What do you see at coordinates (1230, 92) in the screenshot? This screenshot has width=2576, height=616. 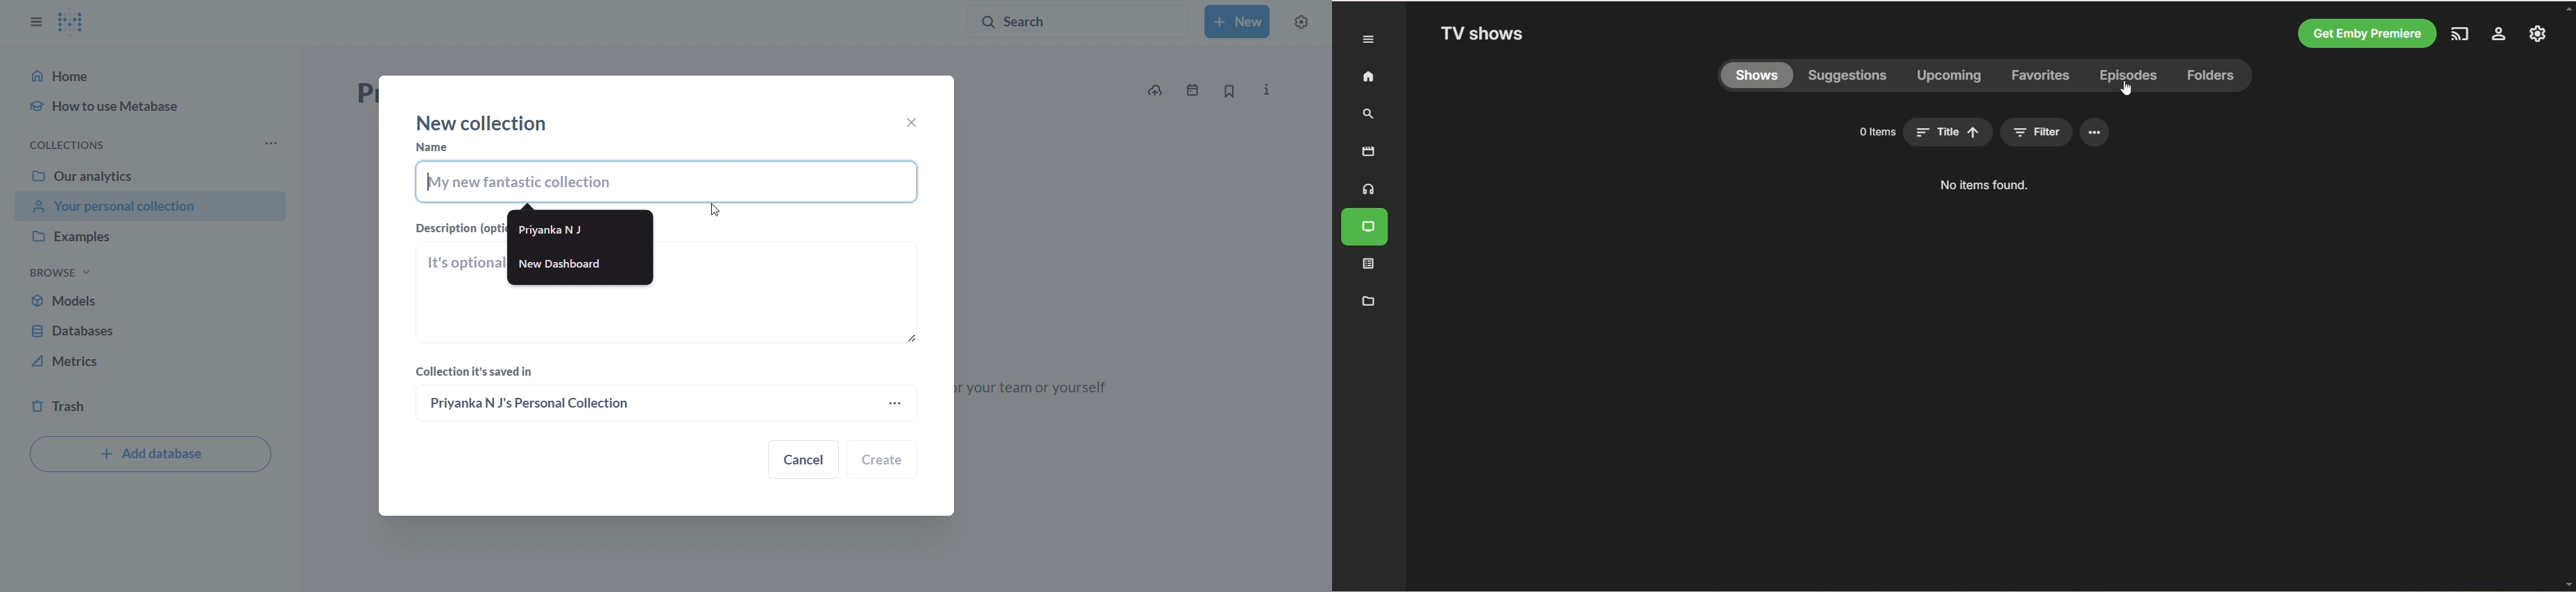 I see `bookmark` at bounding box center [1230, 92].